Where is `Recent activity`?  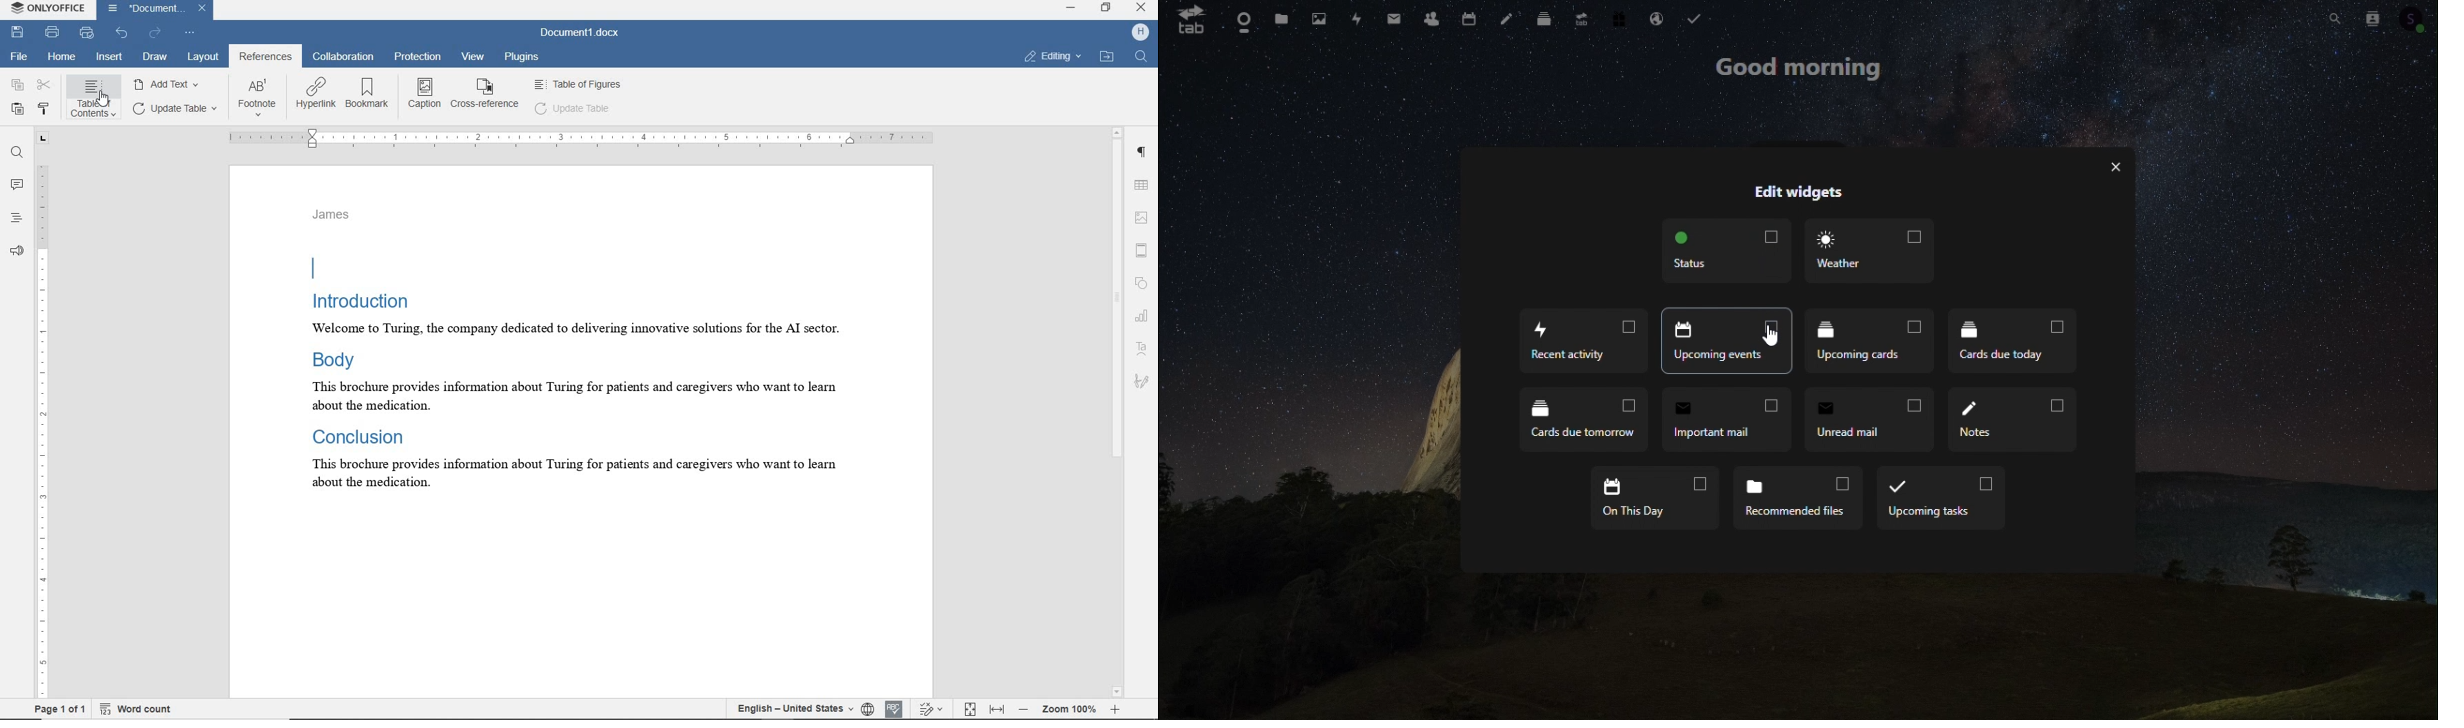
Recent activity is located at coordinates (1581, 340).